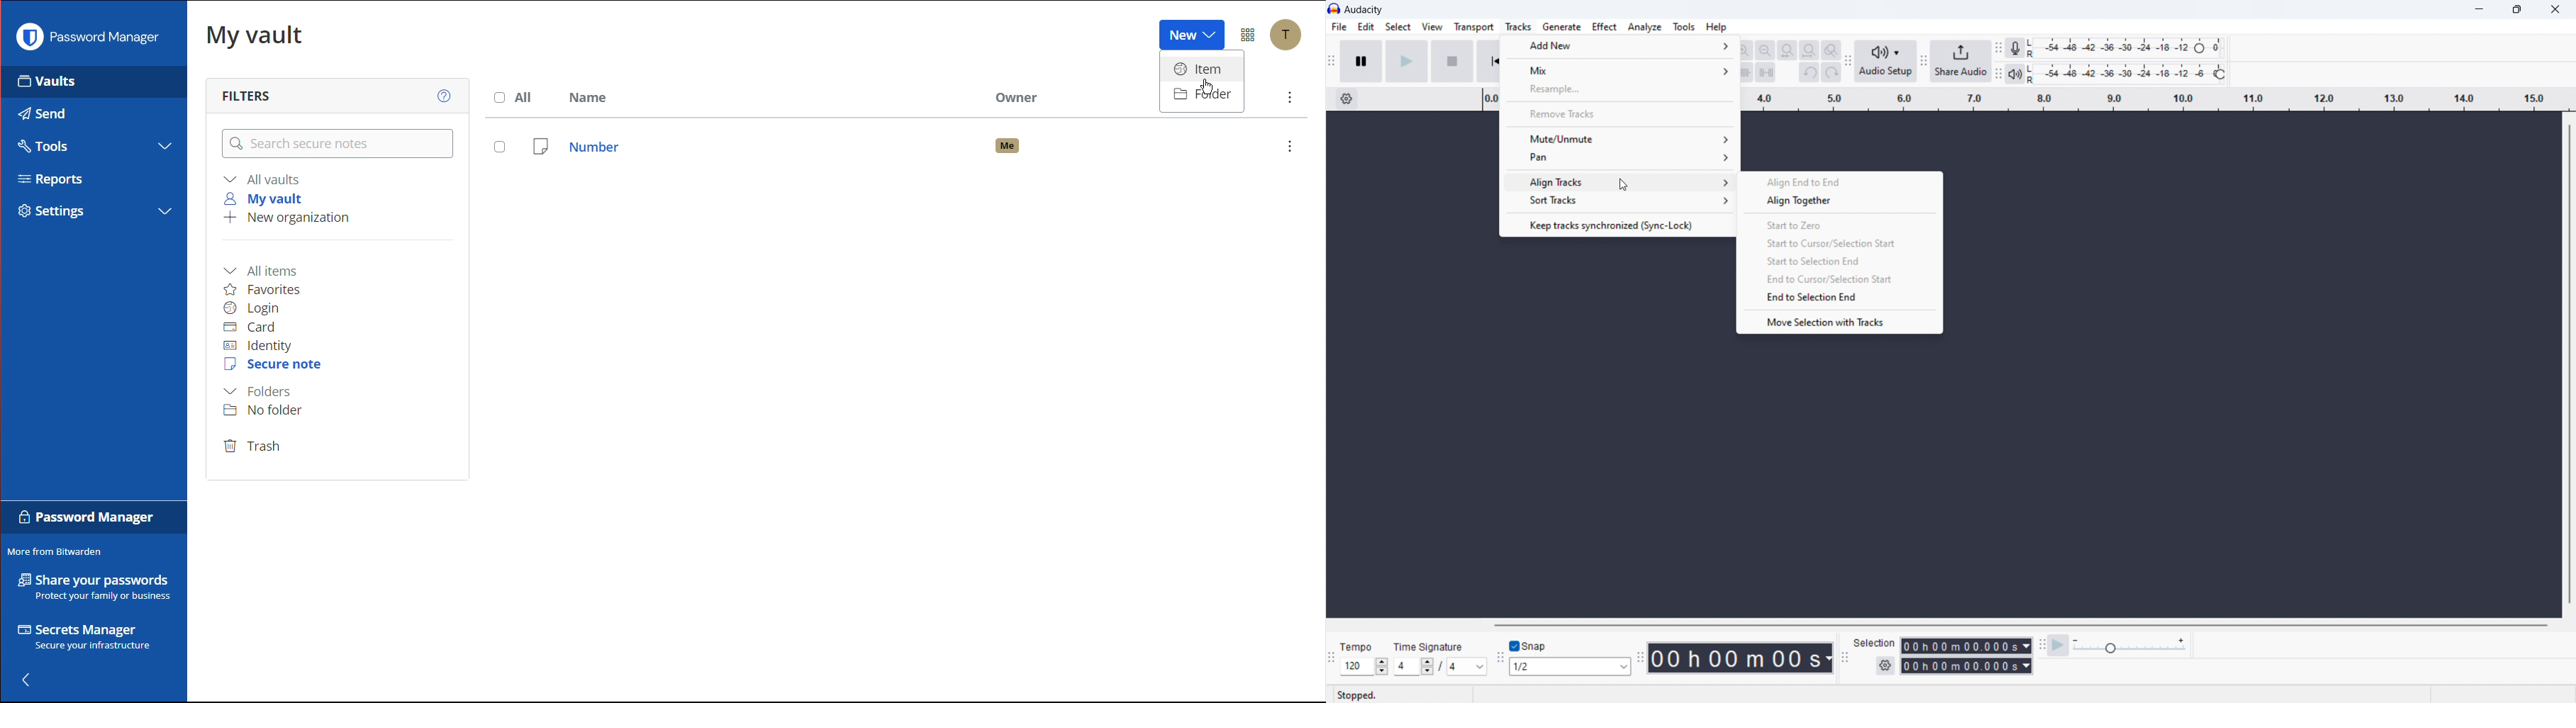 This screenshot has height=728, width=2576. I want to click on Folder, so click(1205, 94).